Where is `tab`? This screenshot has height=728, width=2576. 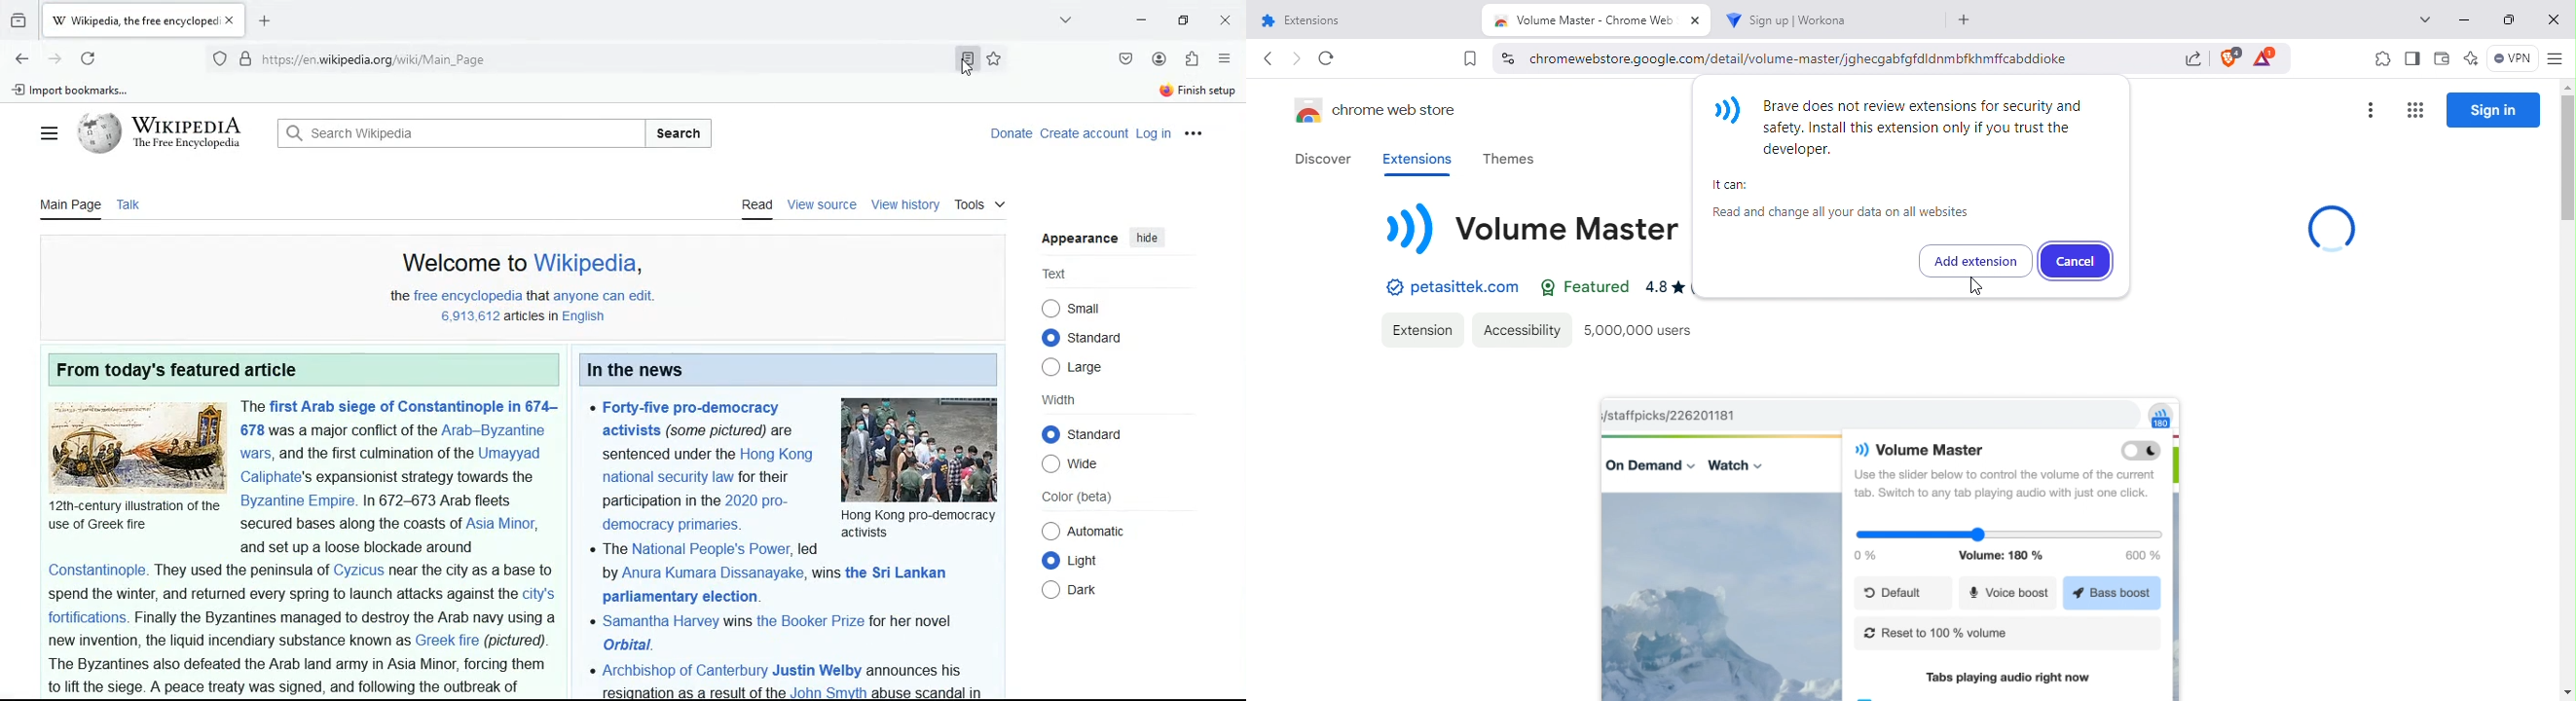 tab is located at coordinates (147, 21).